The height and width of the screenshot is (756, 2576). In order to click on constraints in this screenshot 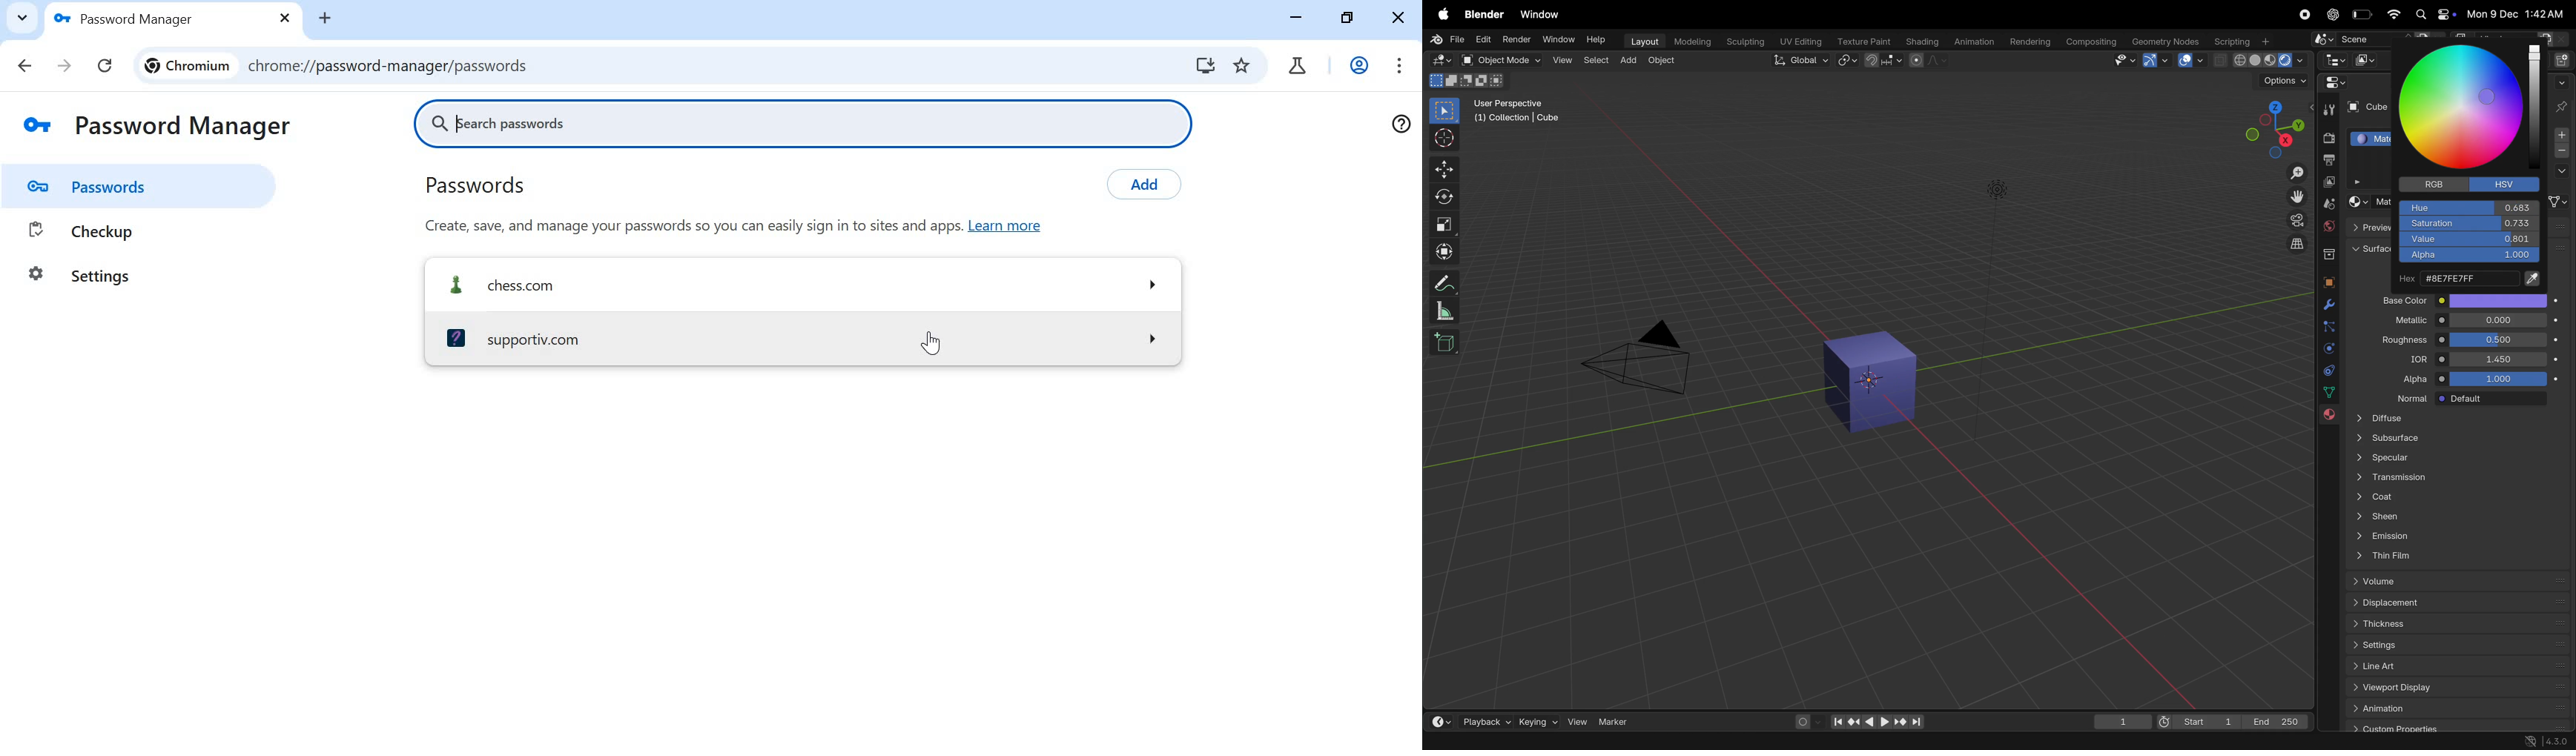, I will do `click(2328, 370)`.